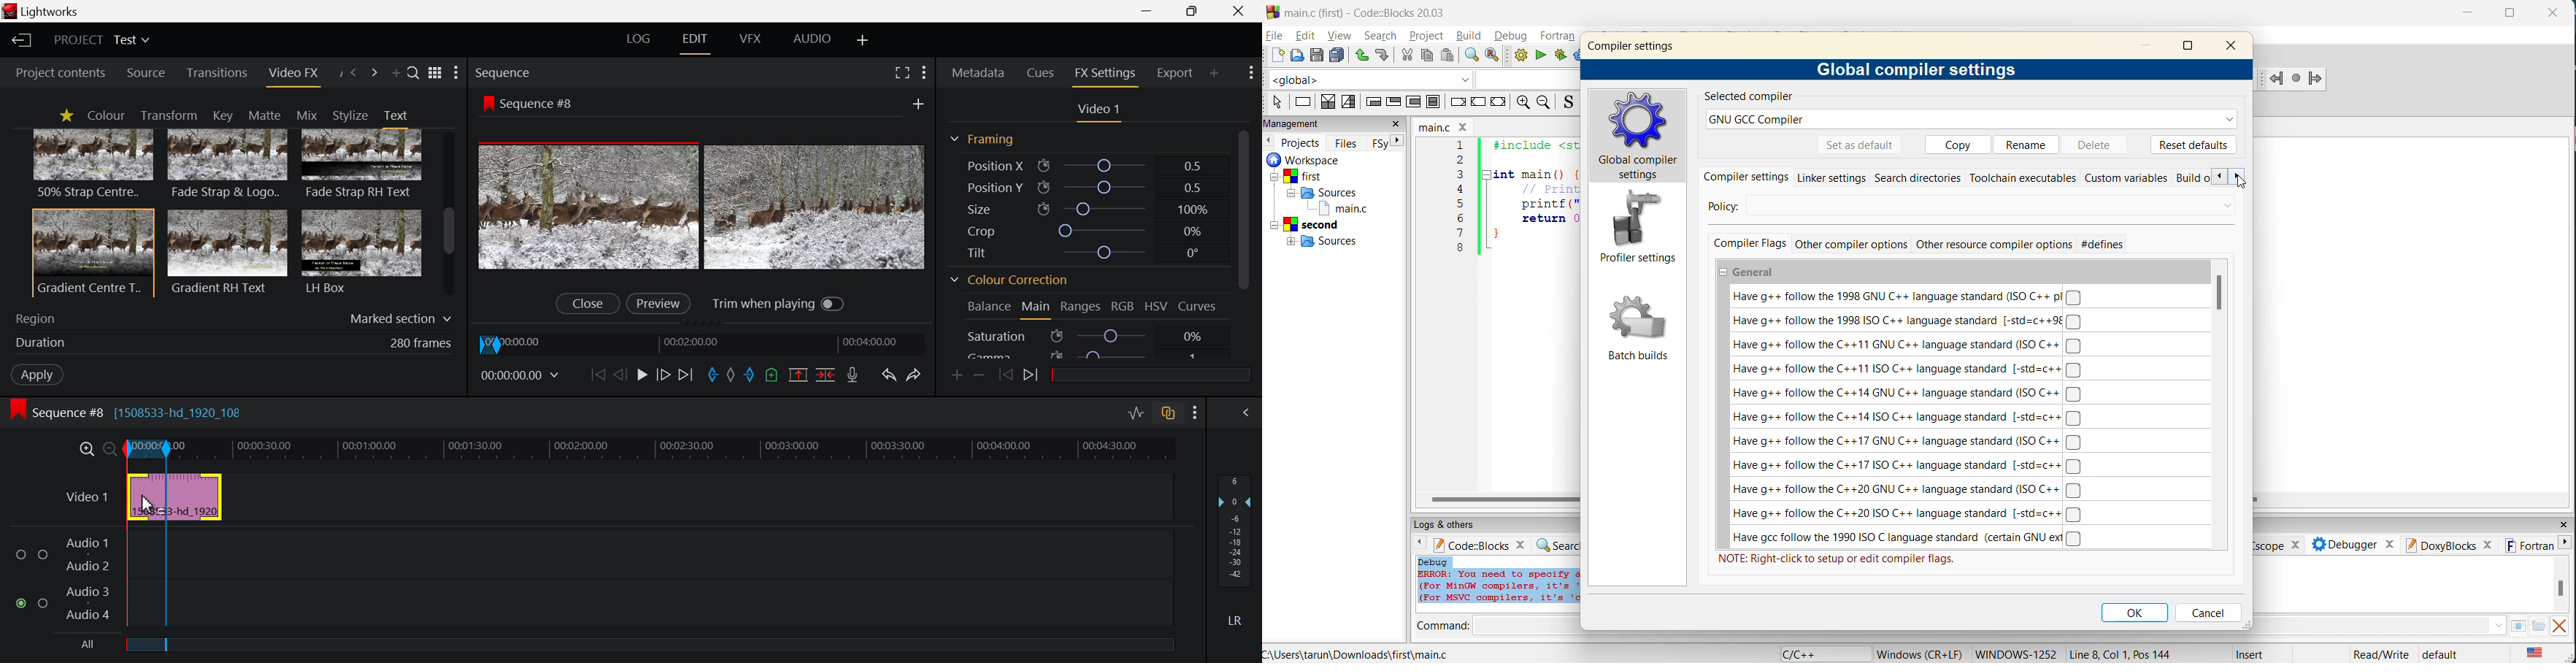 Image resolution: width=2576 pixels, height=672 pixels. What do you see at coordinates (1099, 110) in the screenshot?
I see `Video Settings` at bounding box center [1099, 110].